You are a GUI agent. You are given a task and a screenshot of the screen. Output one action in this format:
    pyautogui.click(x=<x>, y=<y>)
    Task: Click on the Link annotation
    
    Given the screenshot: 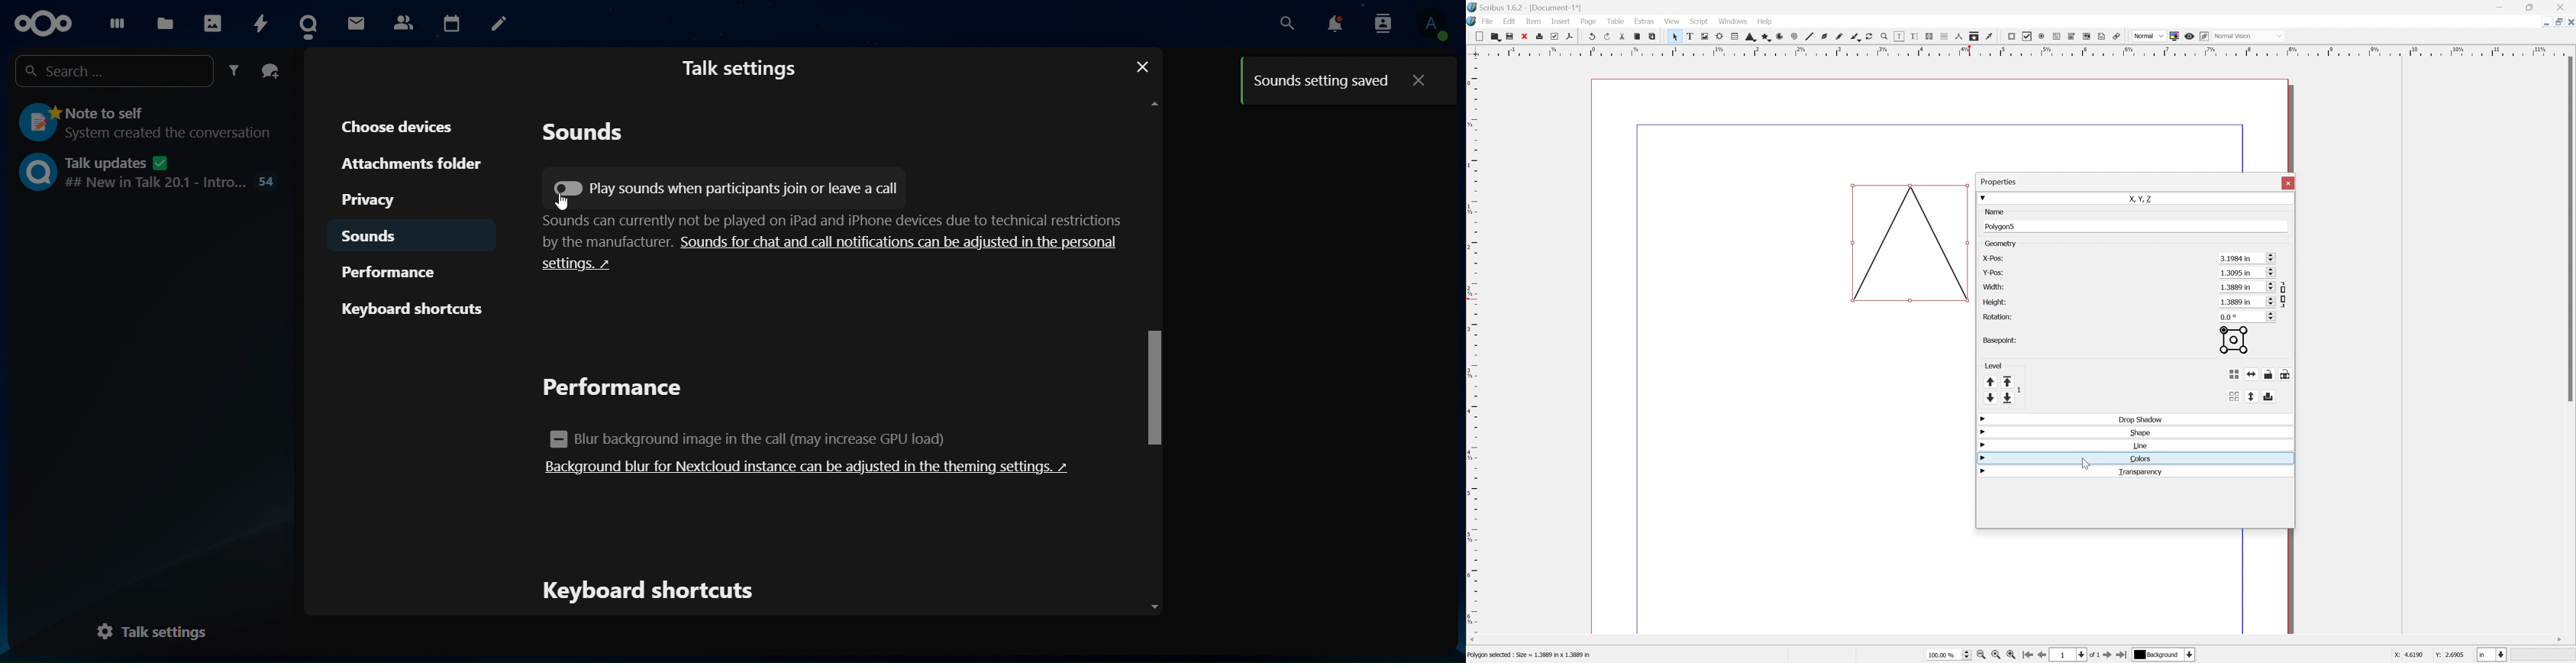 What is the action you would take?
    pyautogui.click(x=2118, y=36)
    